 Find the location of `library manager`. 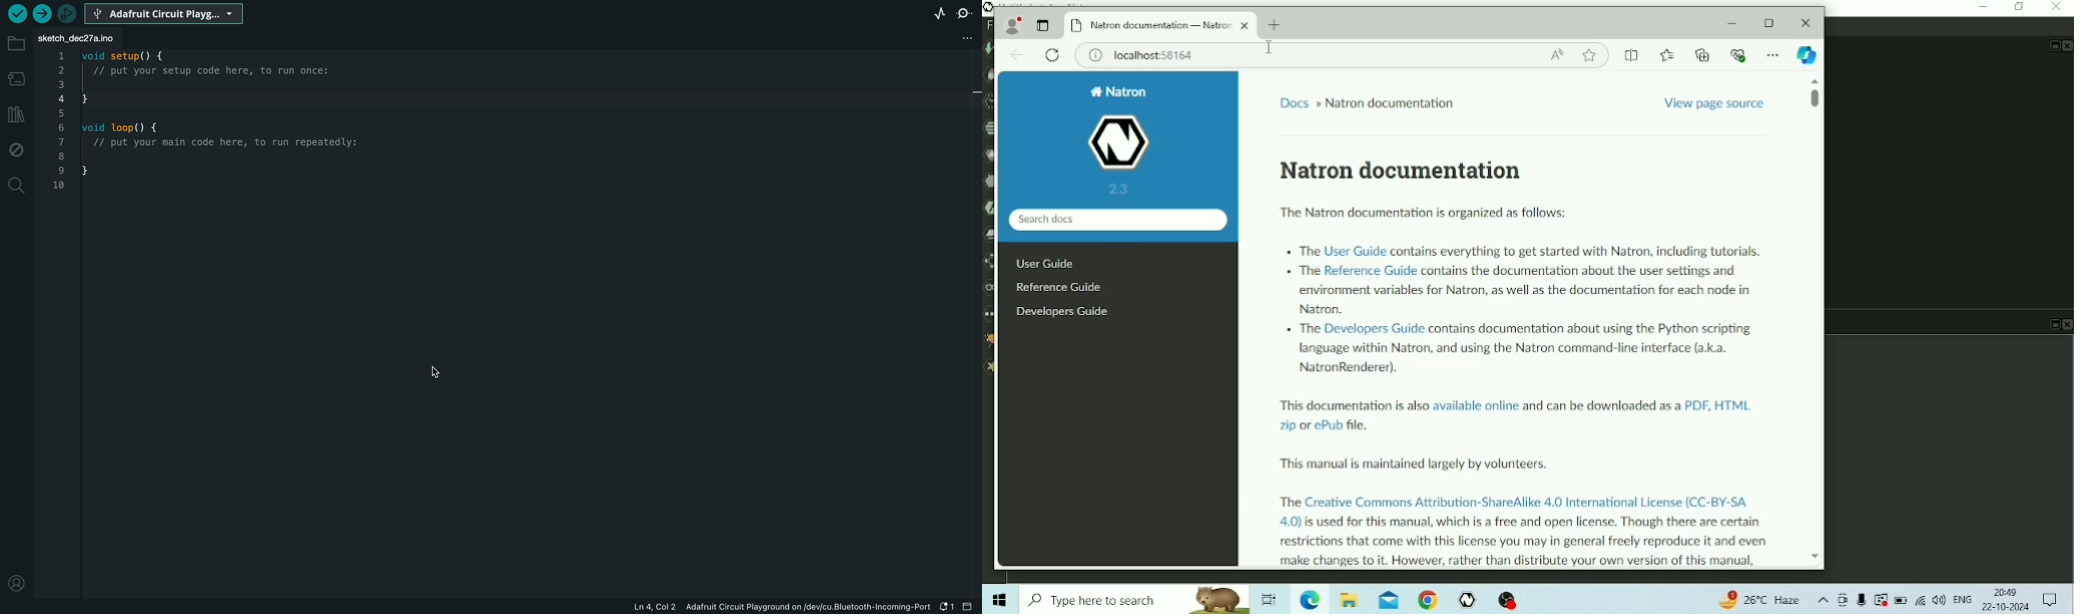

library manager is located at coordinates (16, 115).